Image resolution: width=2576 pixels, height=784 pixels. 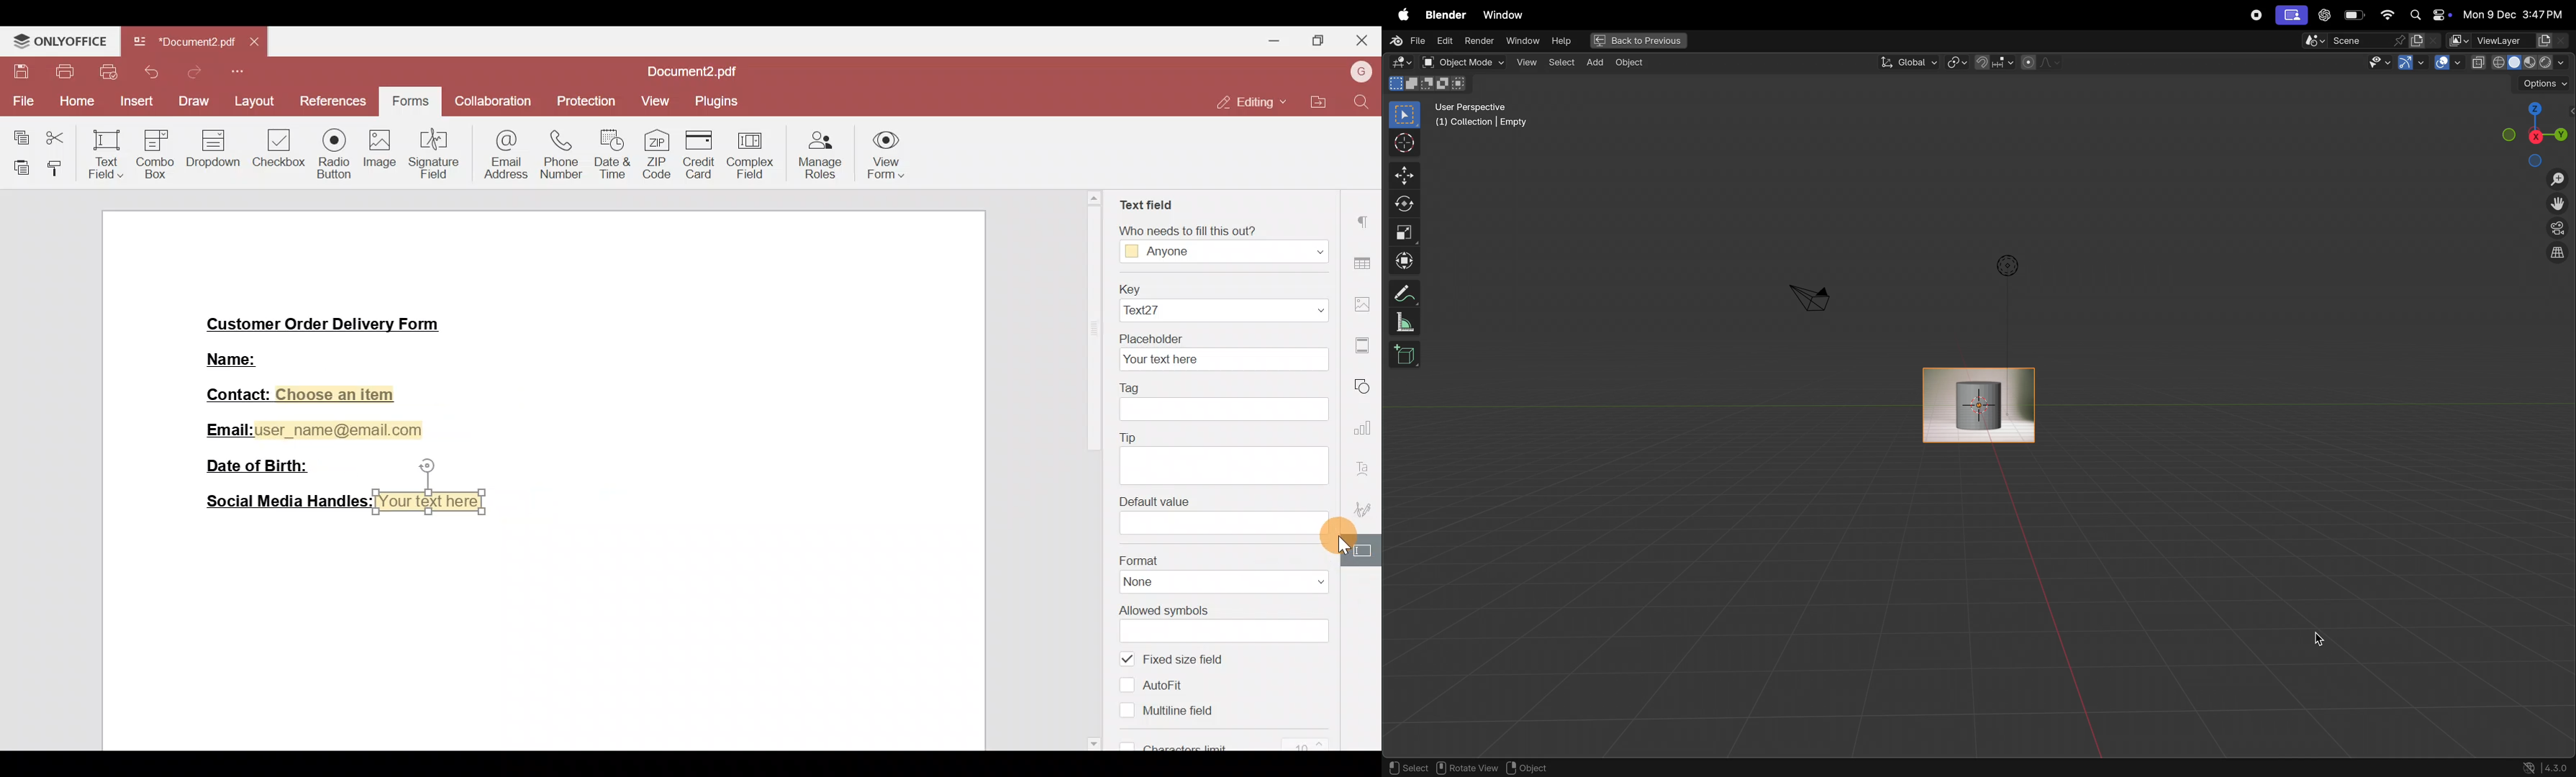 I want to click on Radio button, so click(x=330, y=151).